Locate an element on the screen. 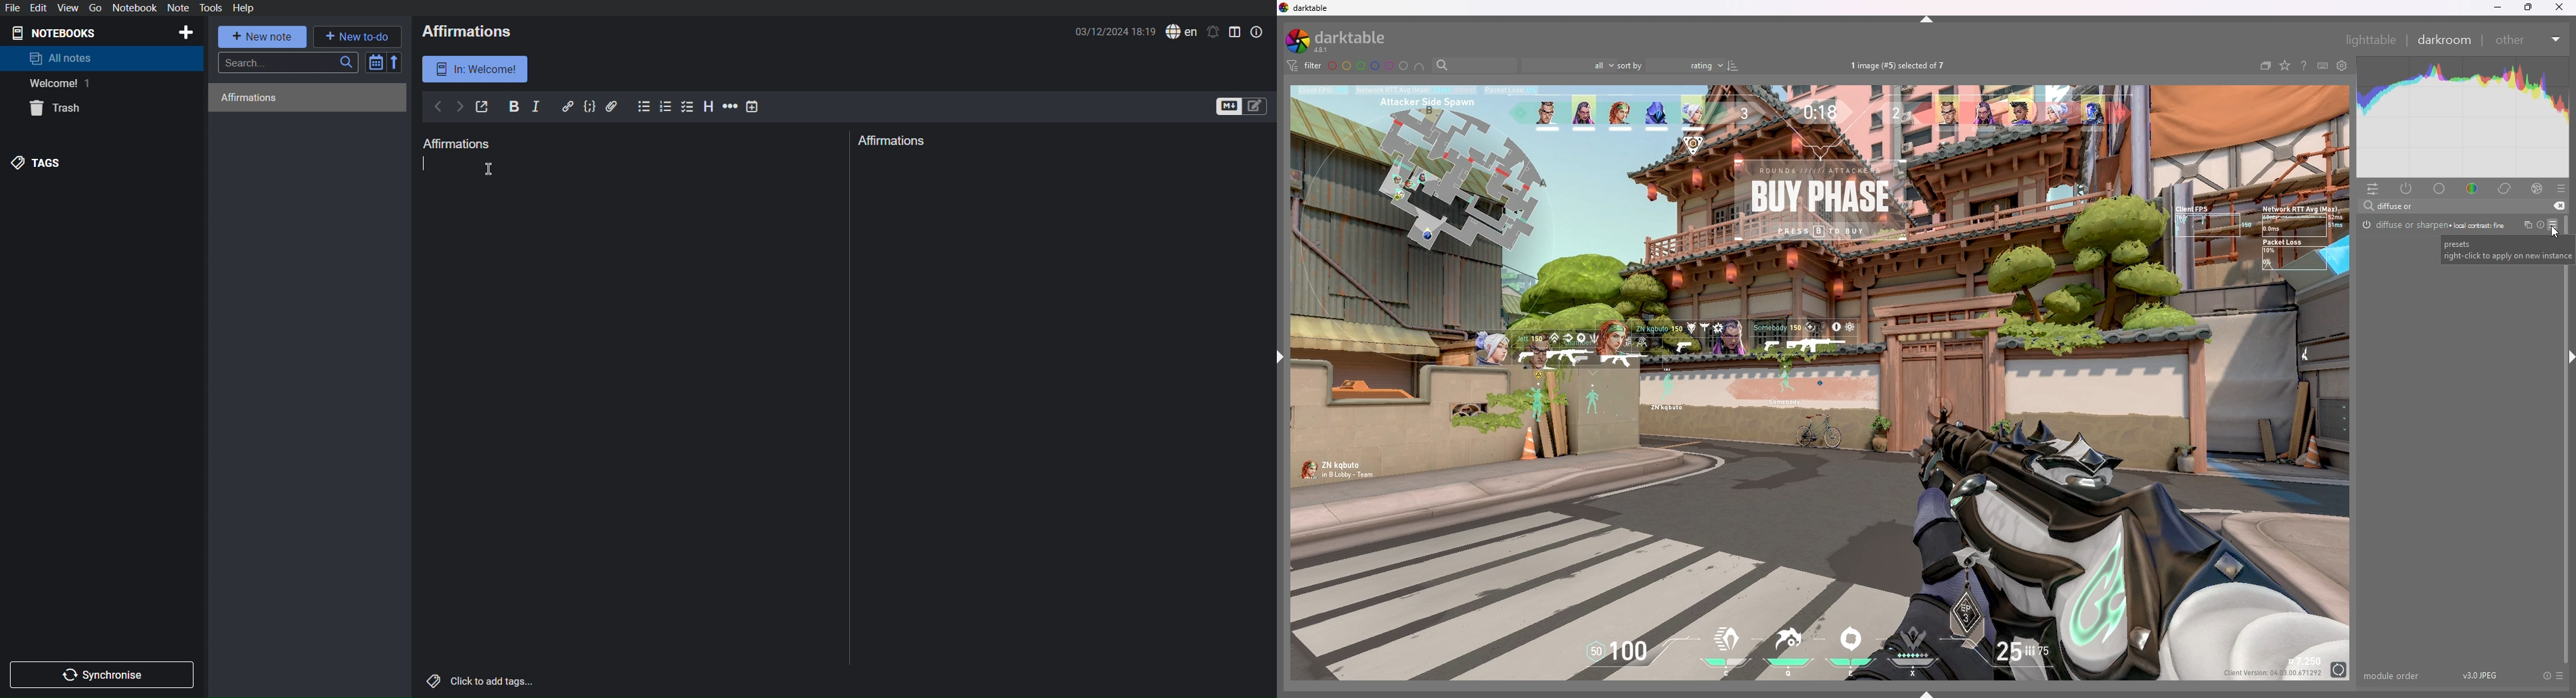 The height and width of the screenshot is (700, 2576). Add is located at coordinates (185, 33).